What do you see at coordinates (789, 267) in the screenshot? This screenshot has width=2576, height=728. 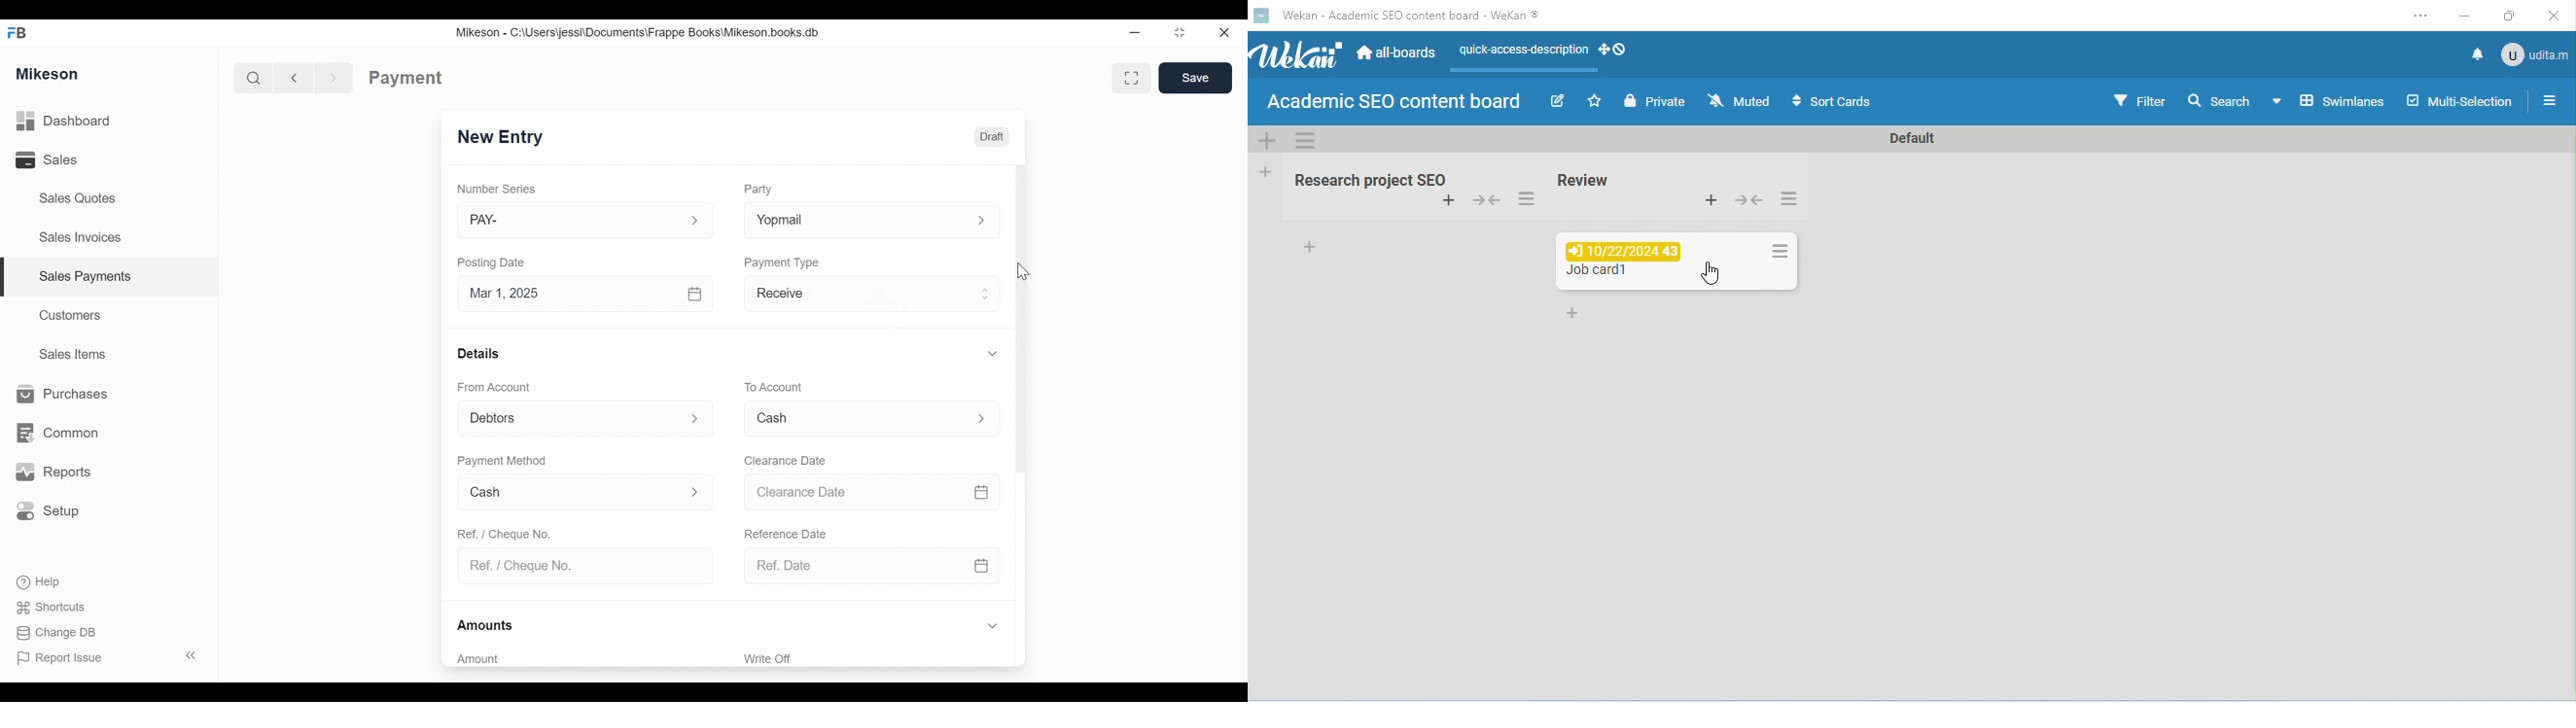 I see `Payment Type` at bounding box center [789, 267].